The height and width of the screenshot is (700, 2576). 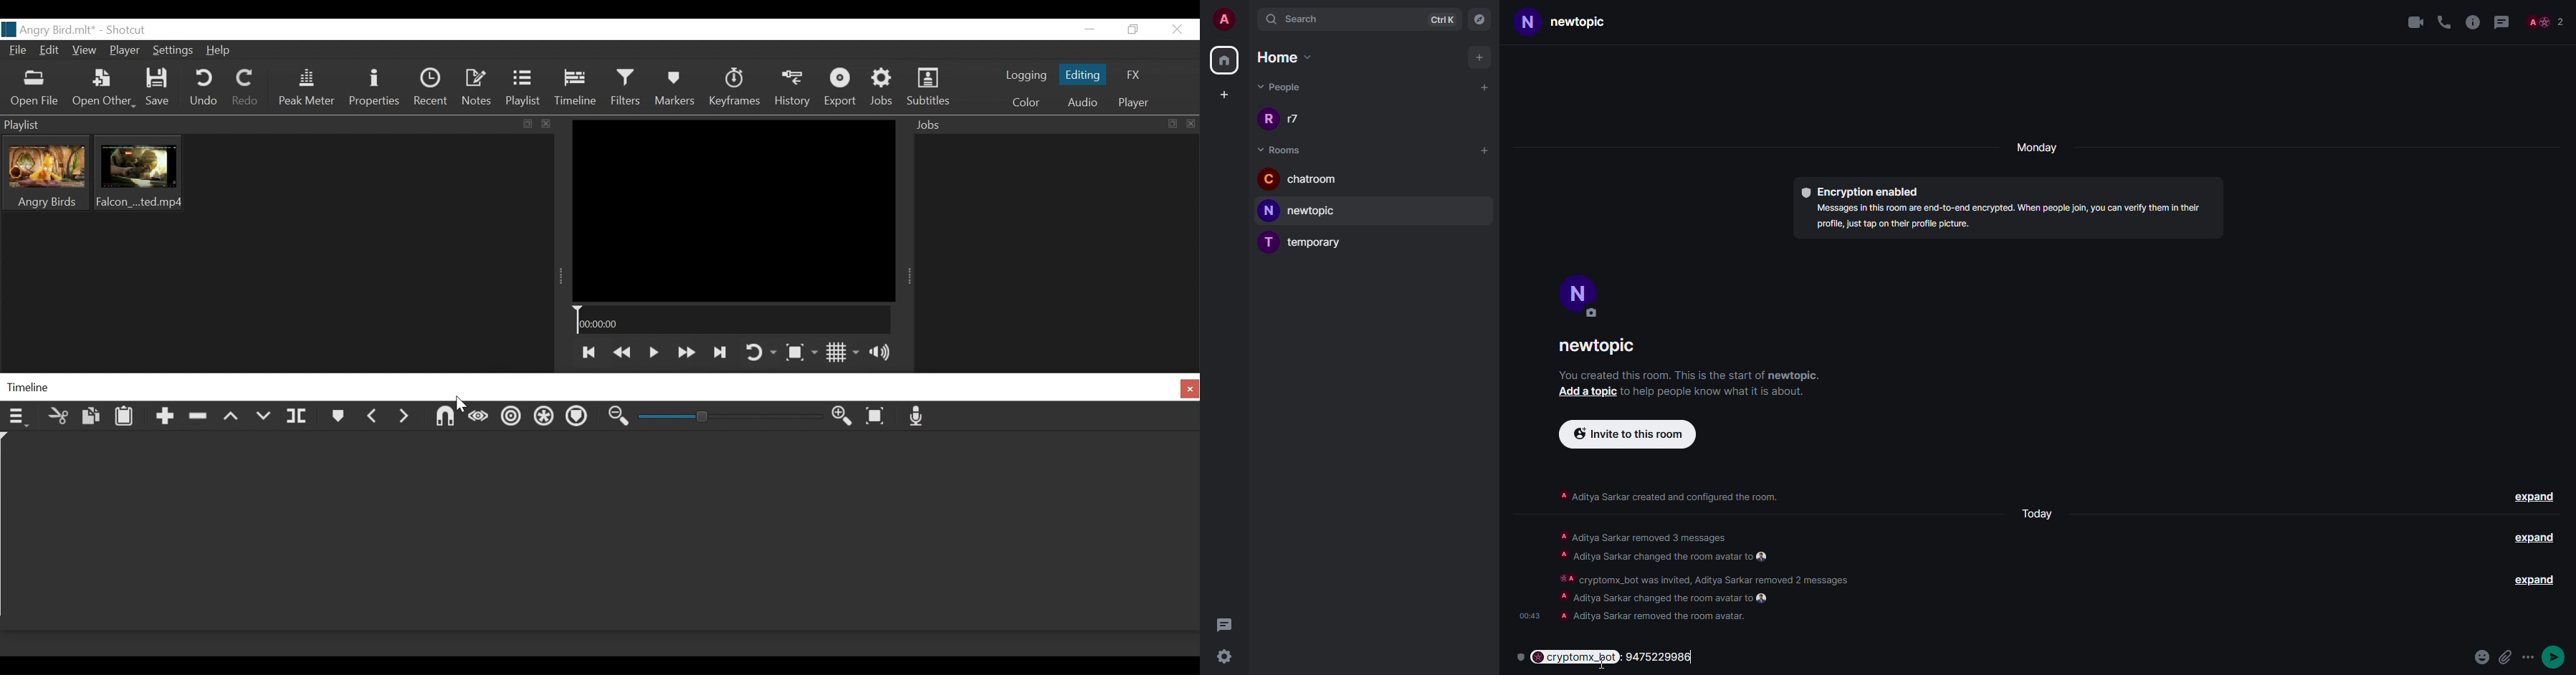 I want to click on time, so click(x=1528, y=611).